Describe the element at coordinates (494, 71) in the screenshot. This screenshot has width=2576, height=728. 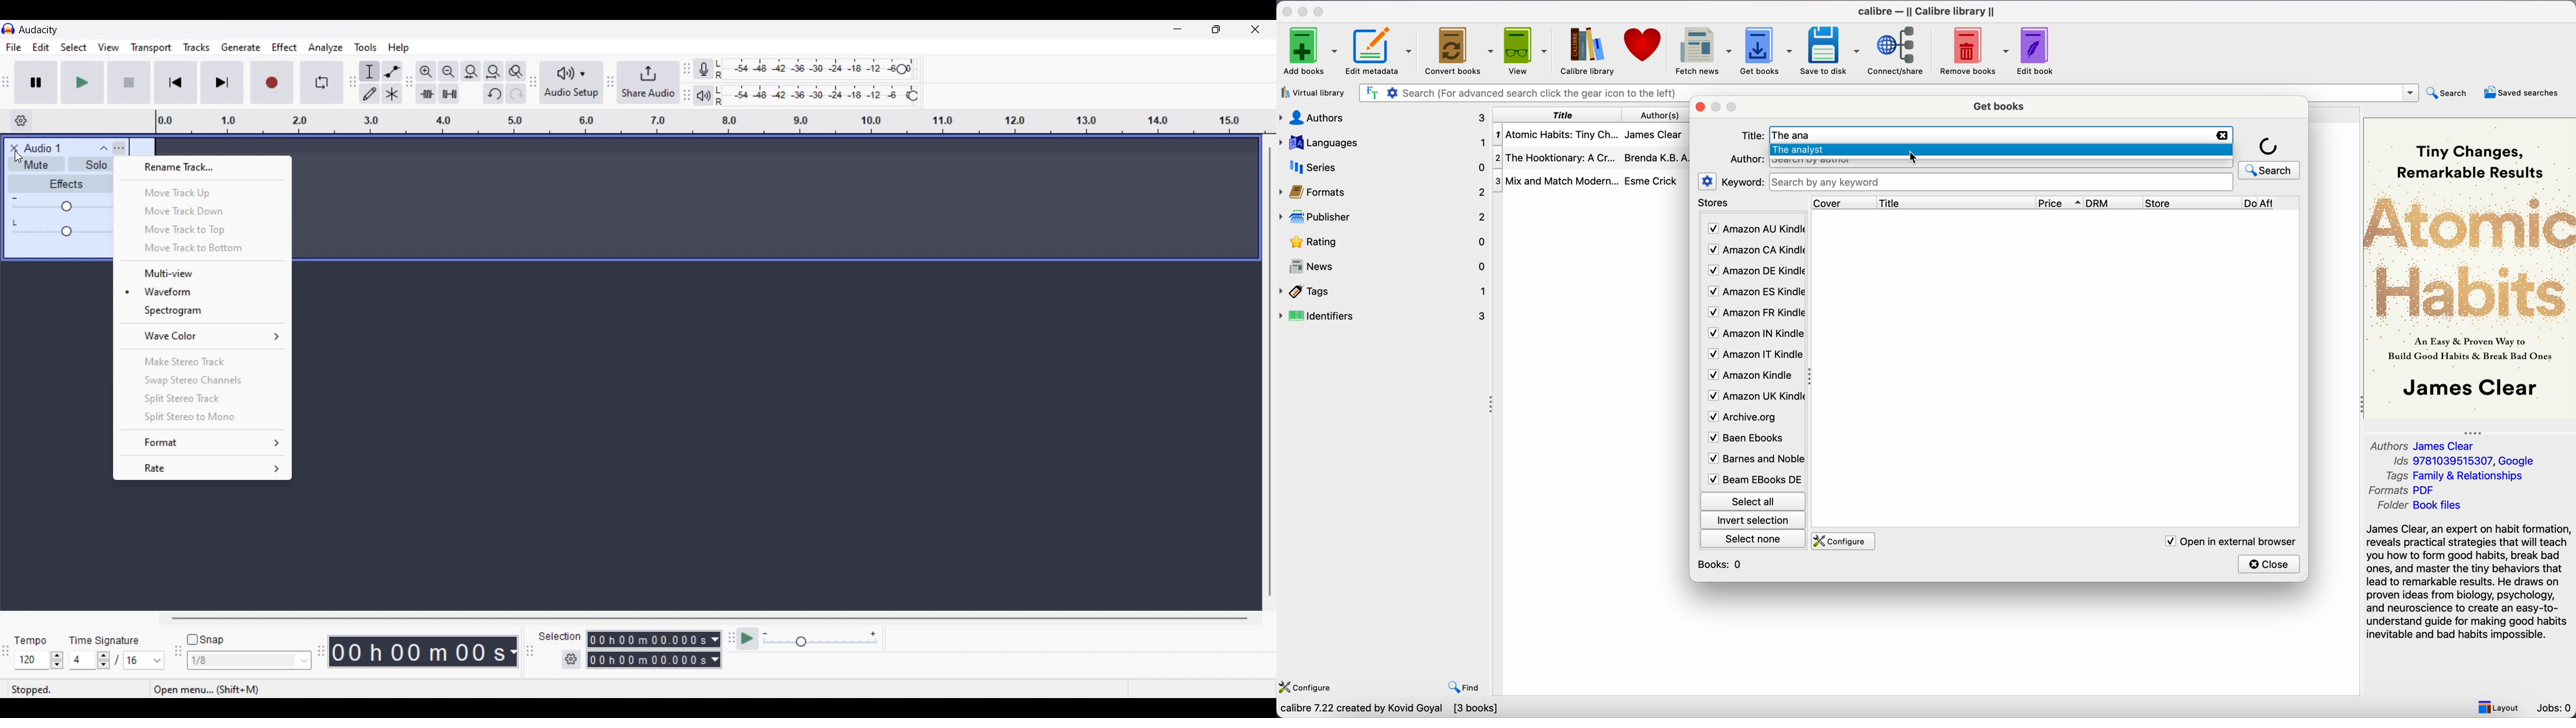
I see `Fit project to width` at that location.